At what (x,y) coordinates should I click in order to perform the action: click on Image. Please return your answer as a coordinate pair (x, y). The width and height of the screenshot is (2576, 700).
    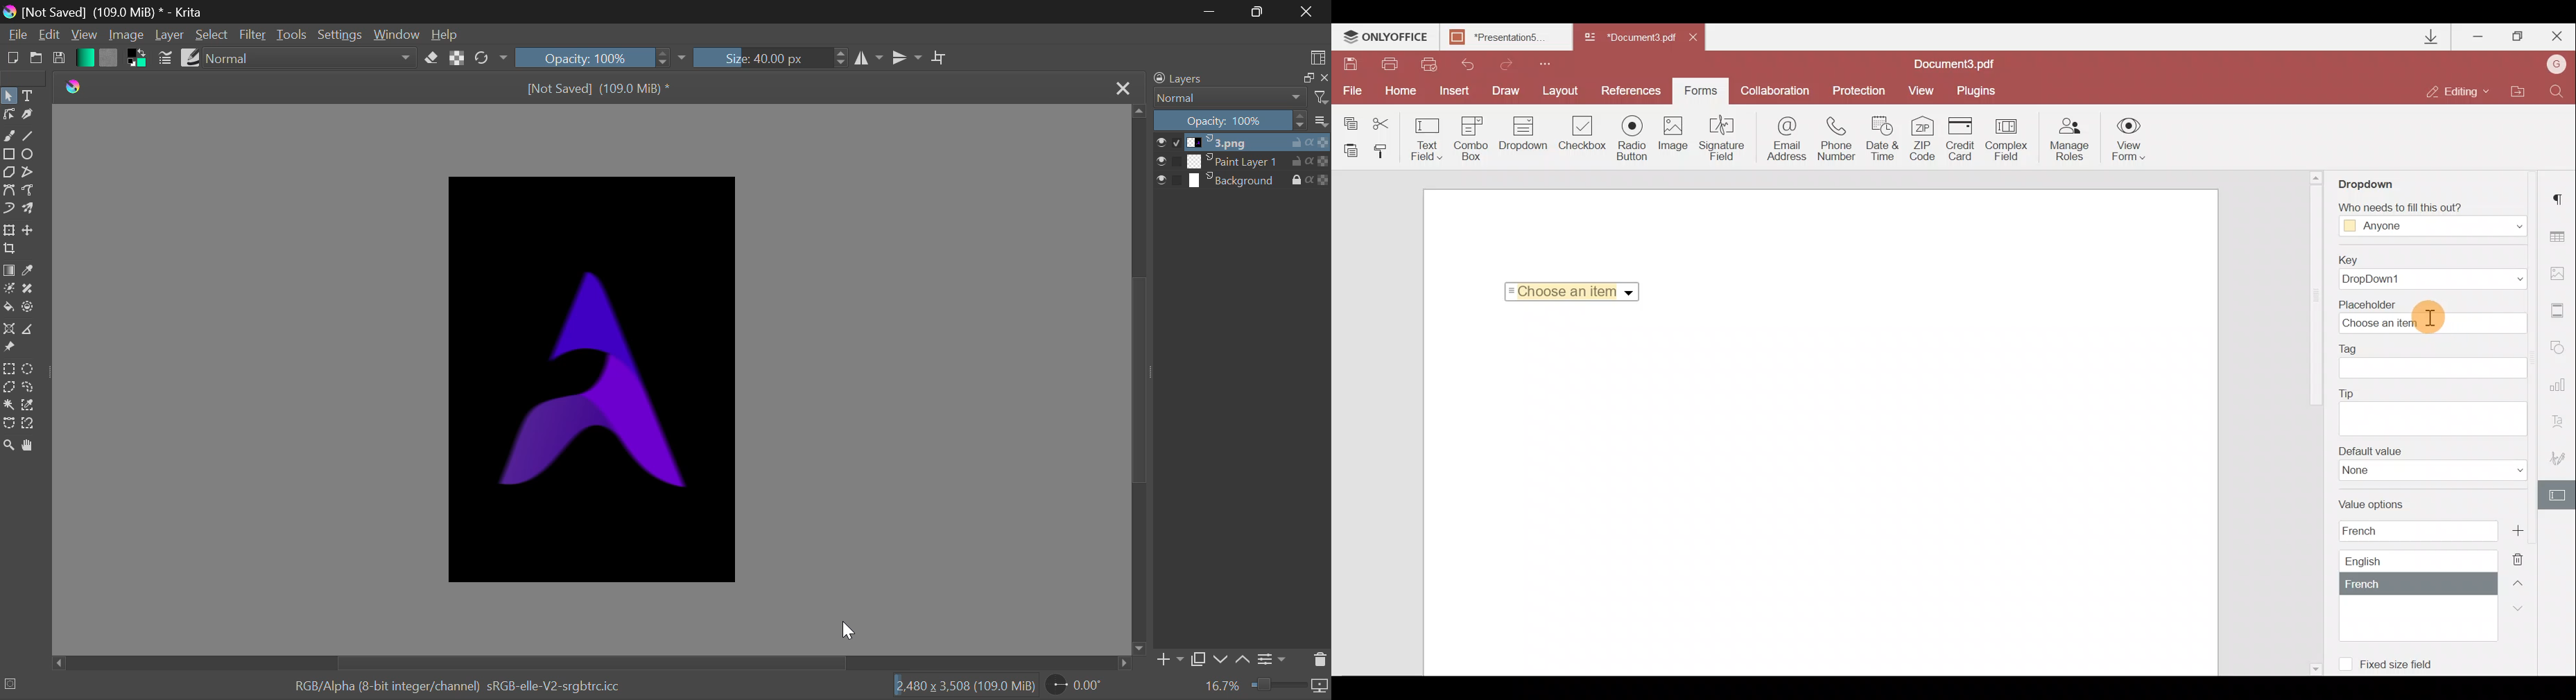
    Looking at the image, I should click on (1674, 139).